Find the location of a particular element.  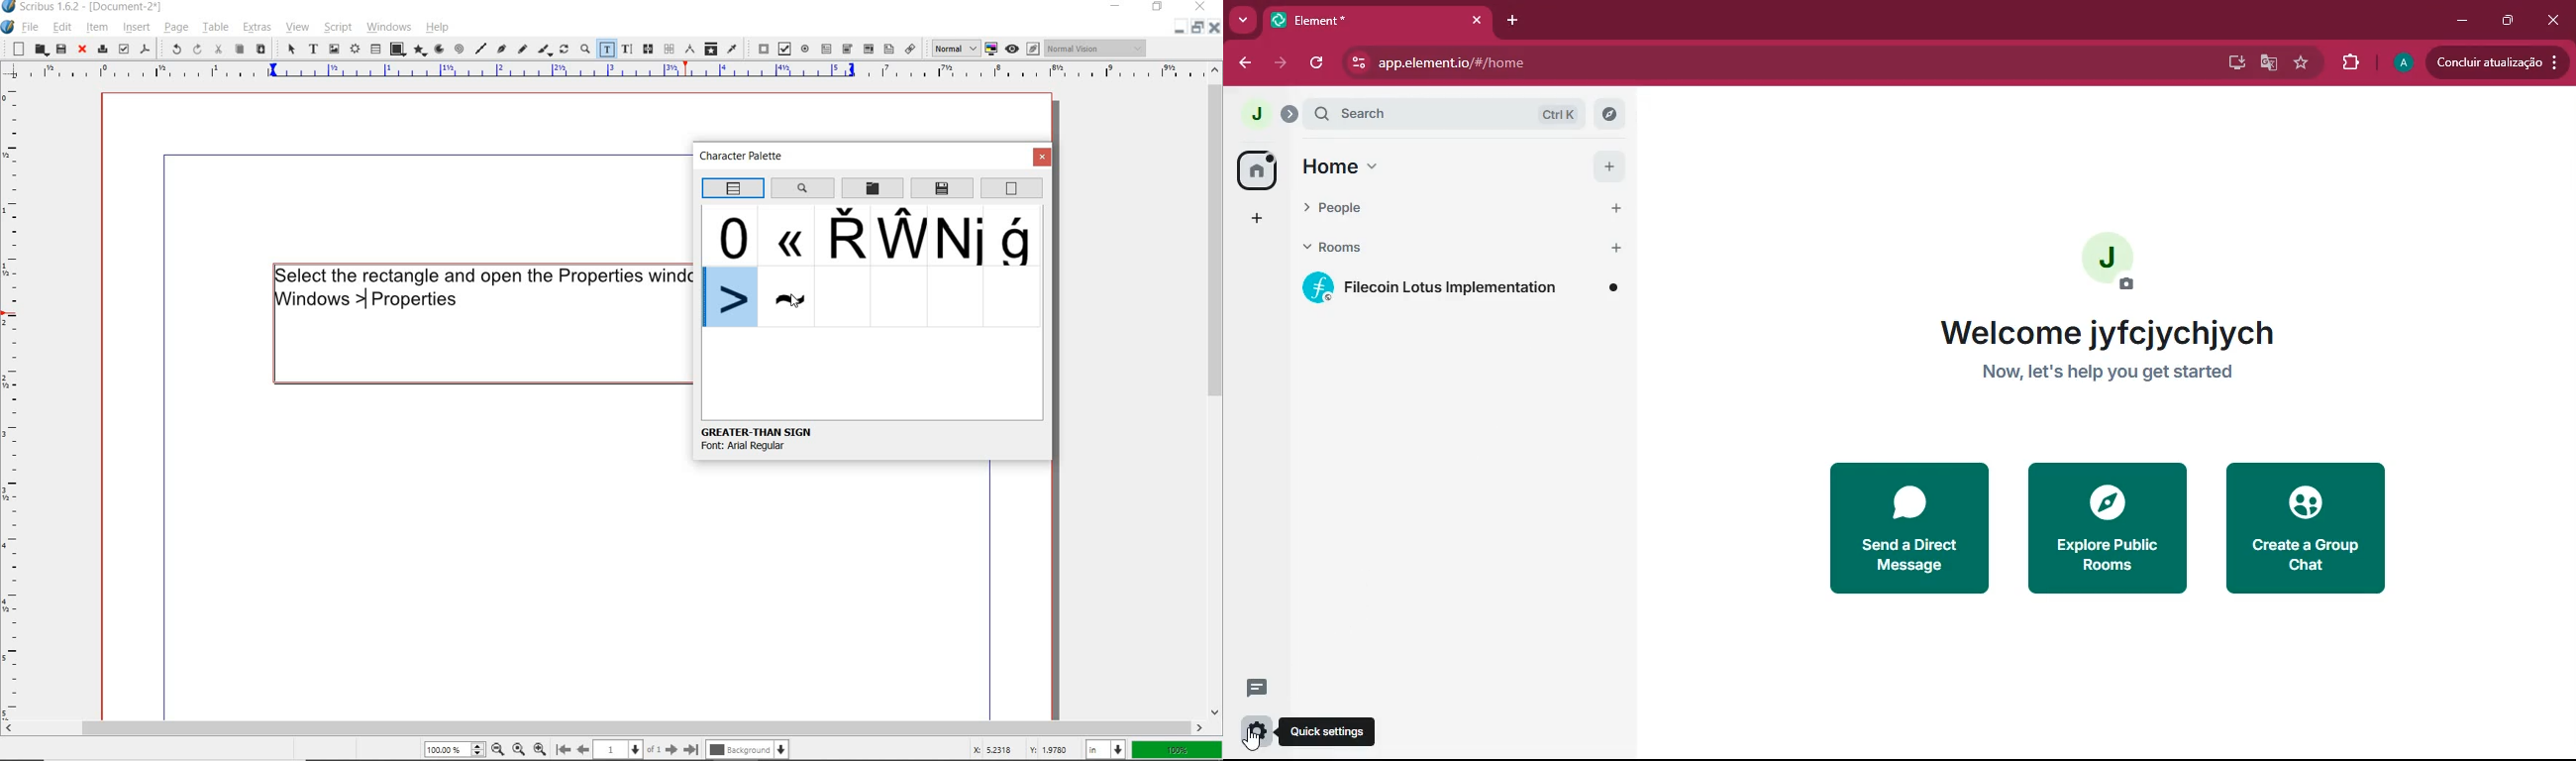

rotate item is located at coordinates (564, 50).